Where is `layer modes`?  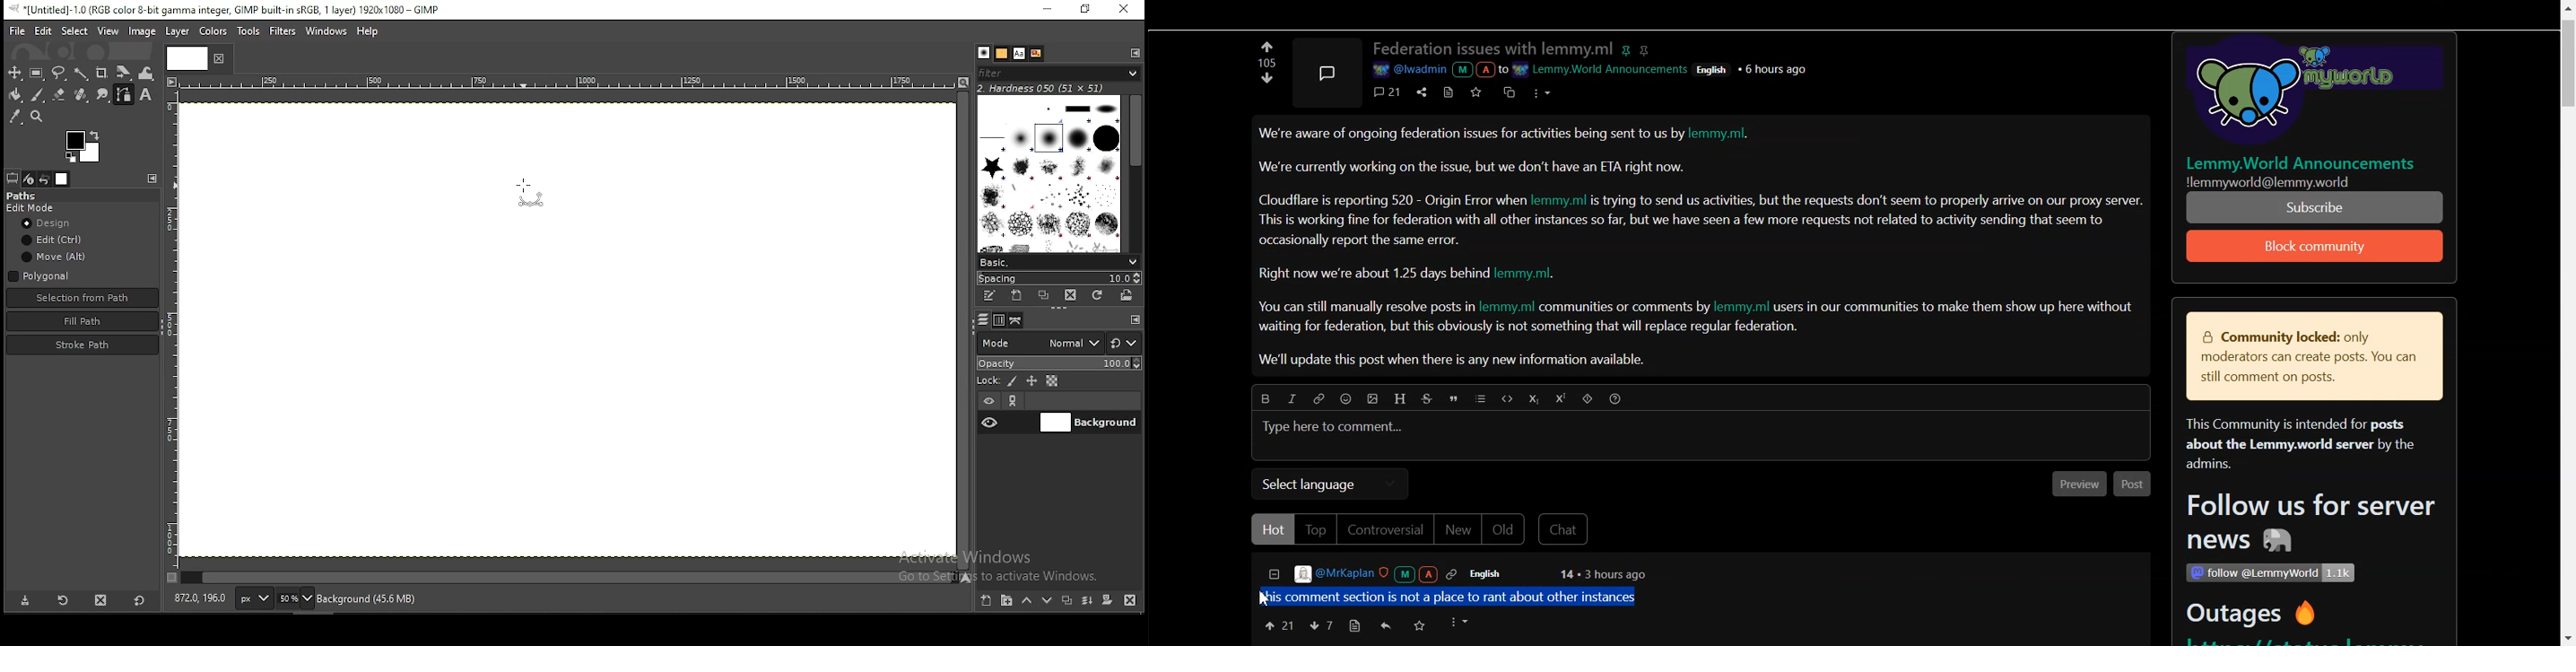 layer modes is located at coordinates (1040, 343).